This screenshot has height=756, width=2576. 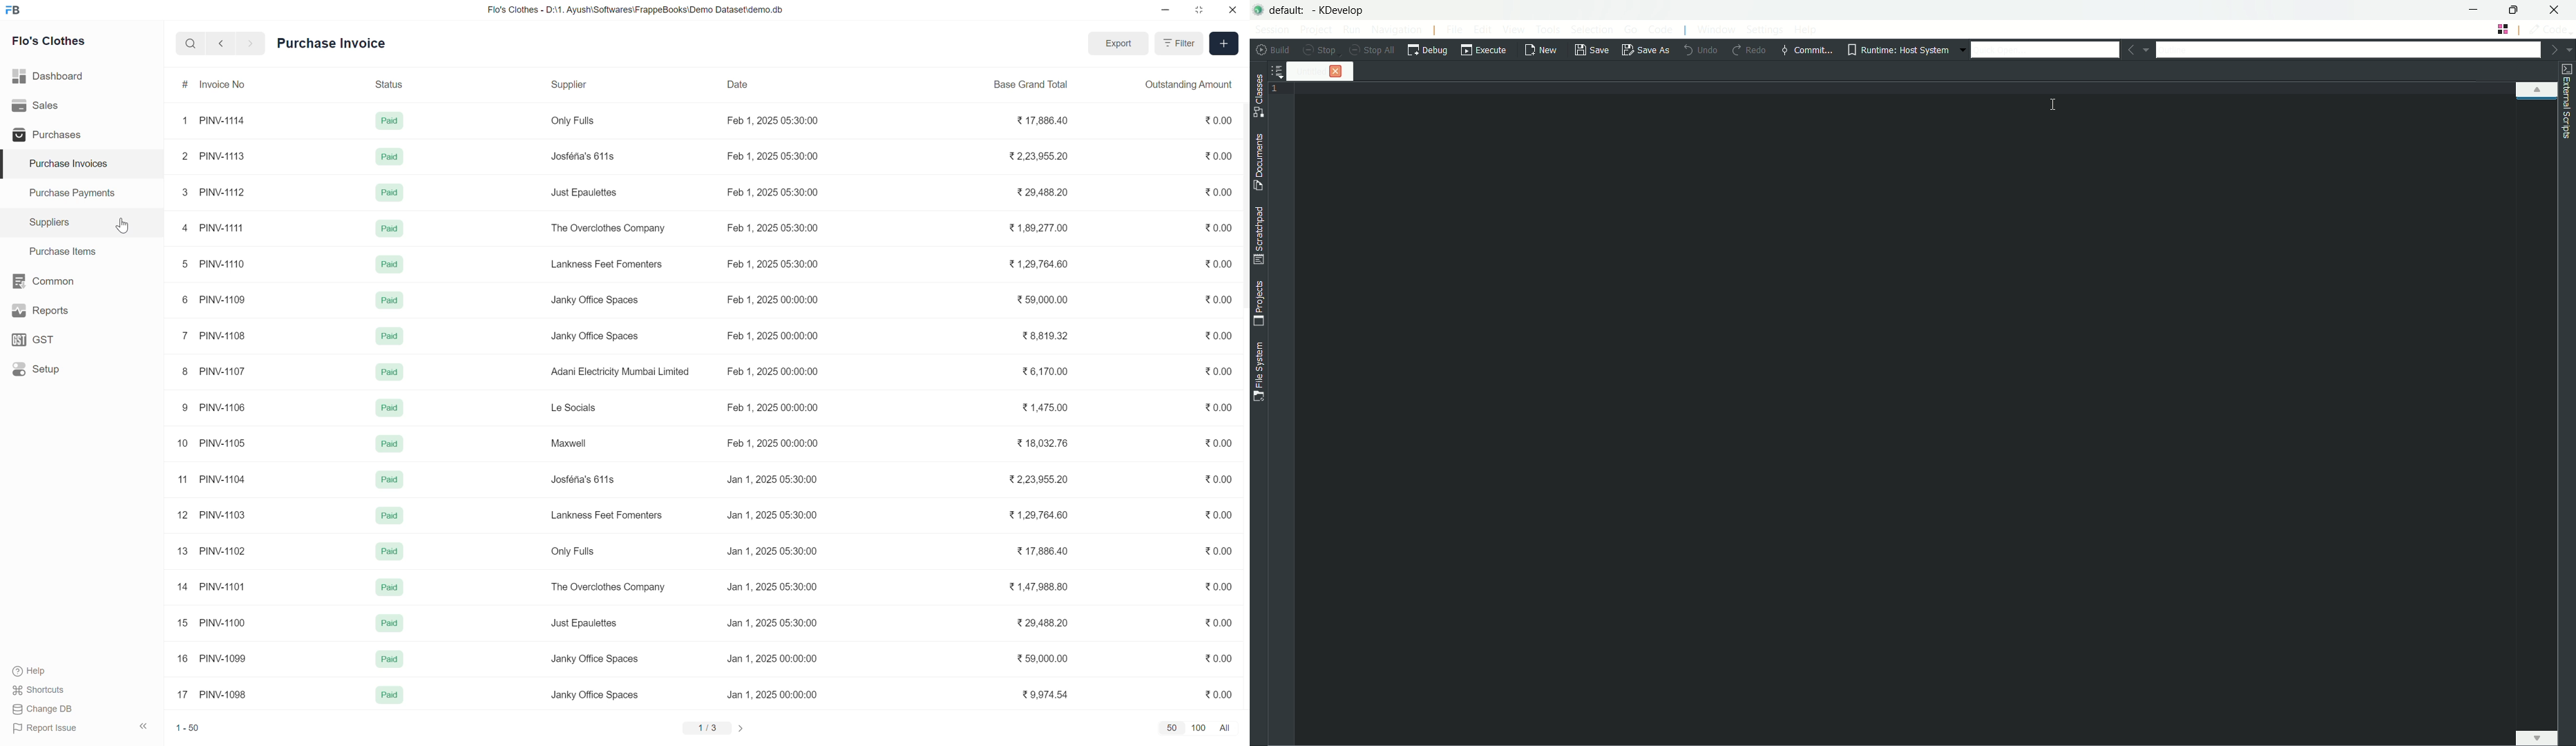 I want to click on Purchase Invoice, so click(x=330, y=42).